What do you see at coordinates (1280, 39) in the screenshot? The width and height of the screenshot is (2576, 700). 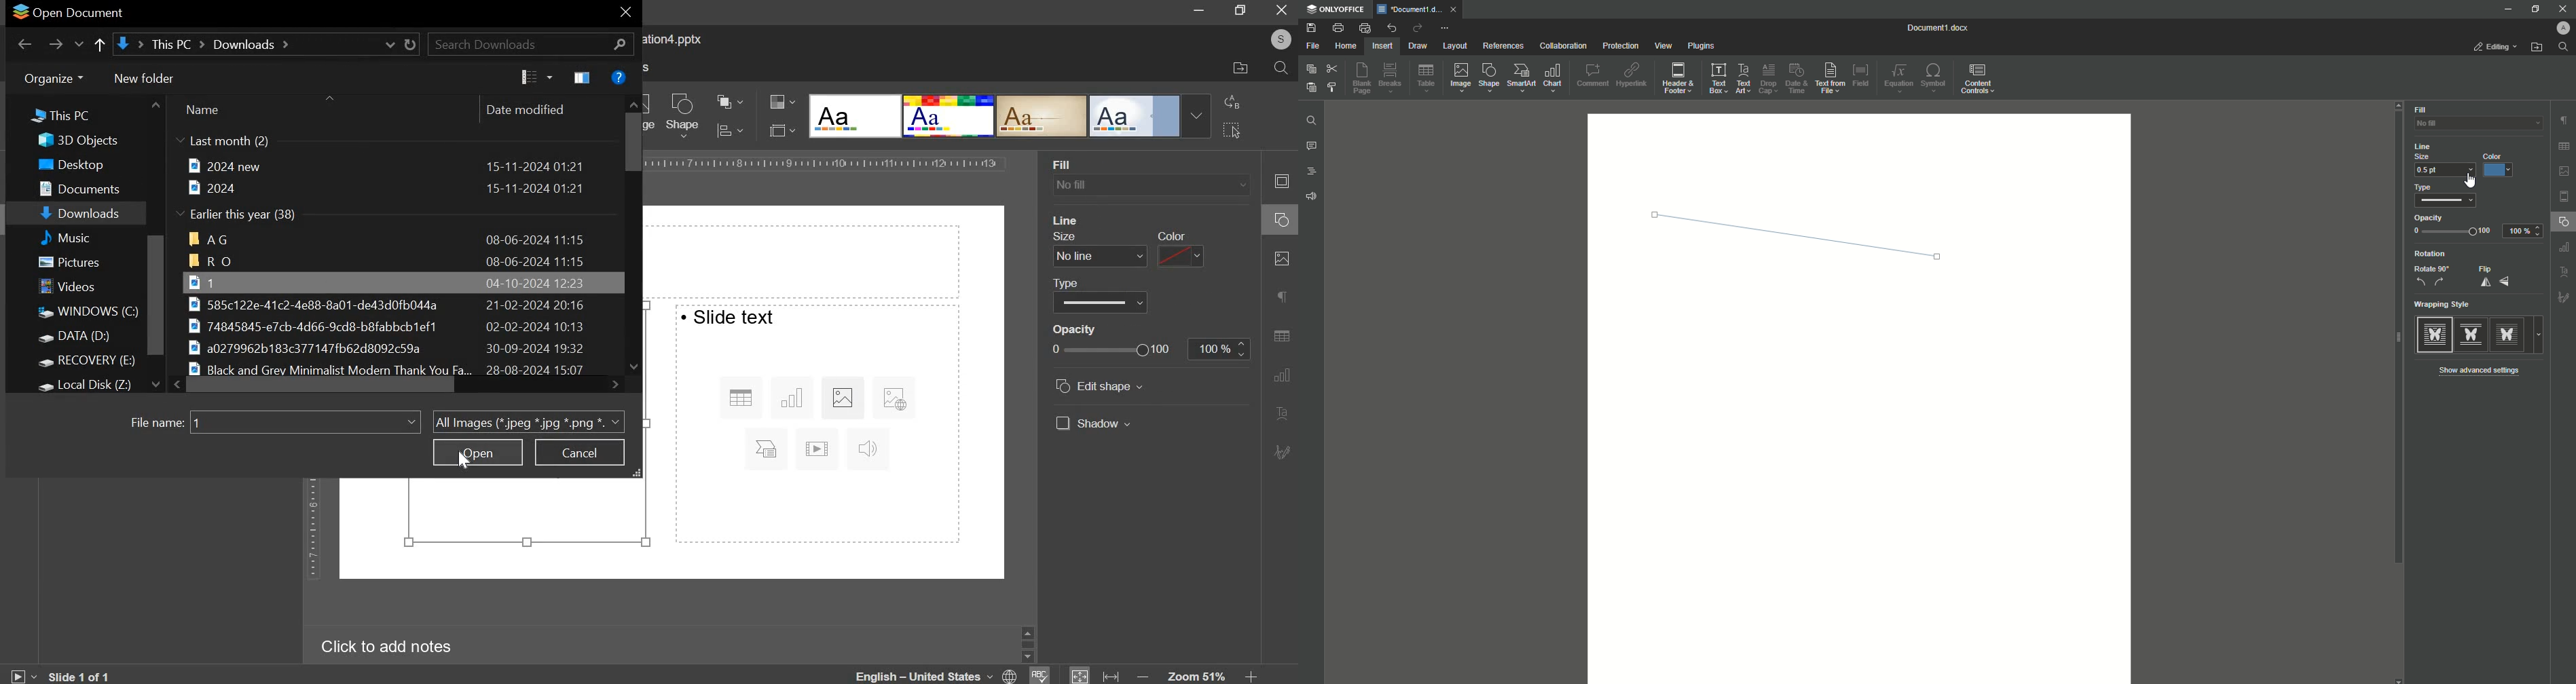 I see `user profile` at bounding box center [1280, 39].